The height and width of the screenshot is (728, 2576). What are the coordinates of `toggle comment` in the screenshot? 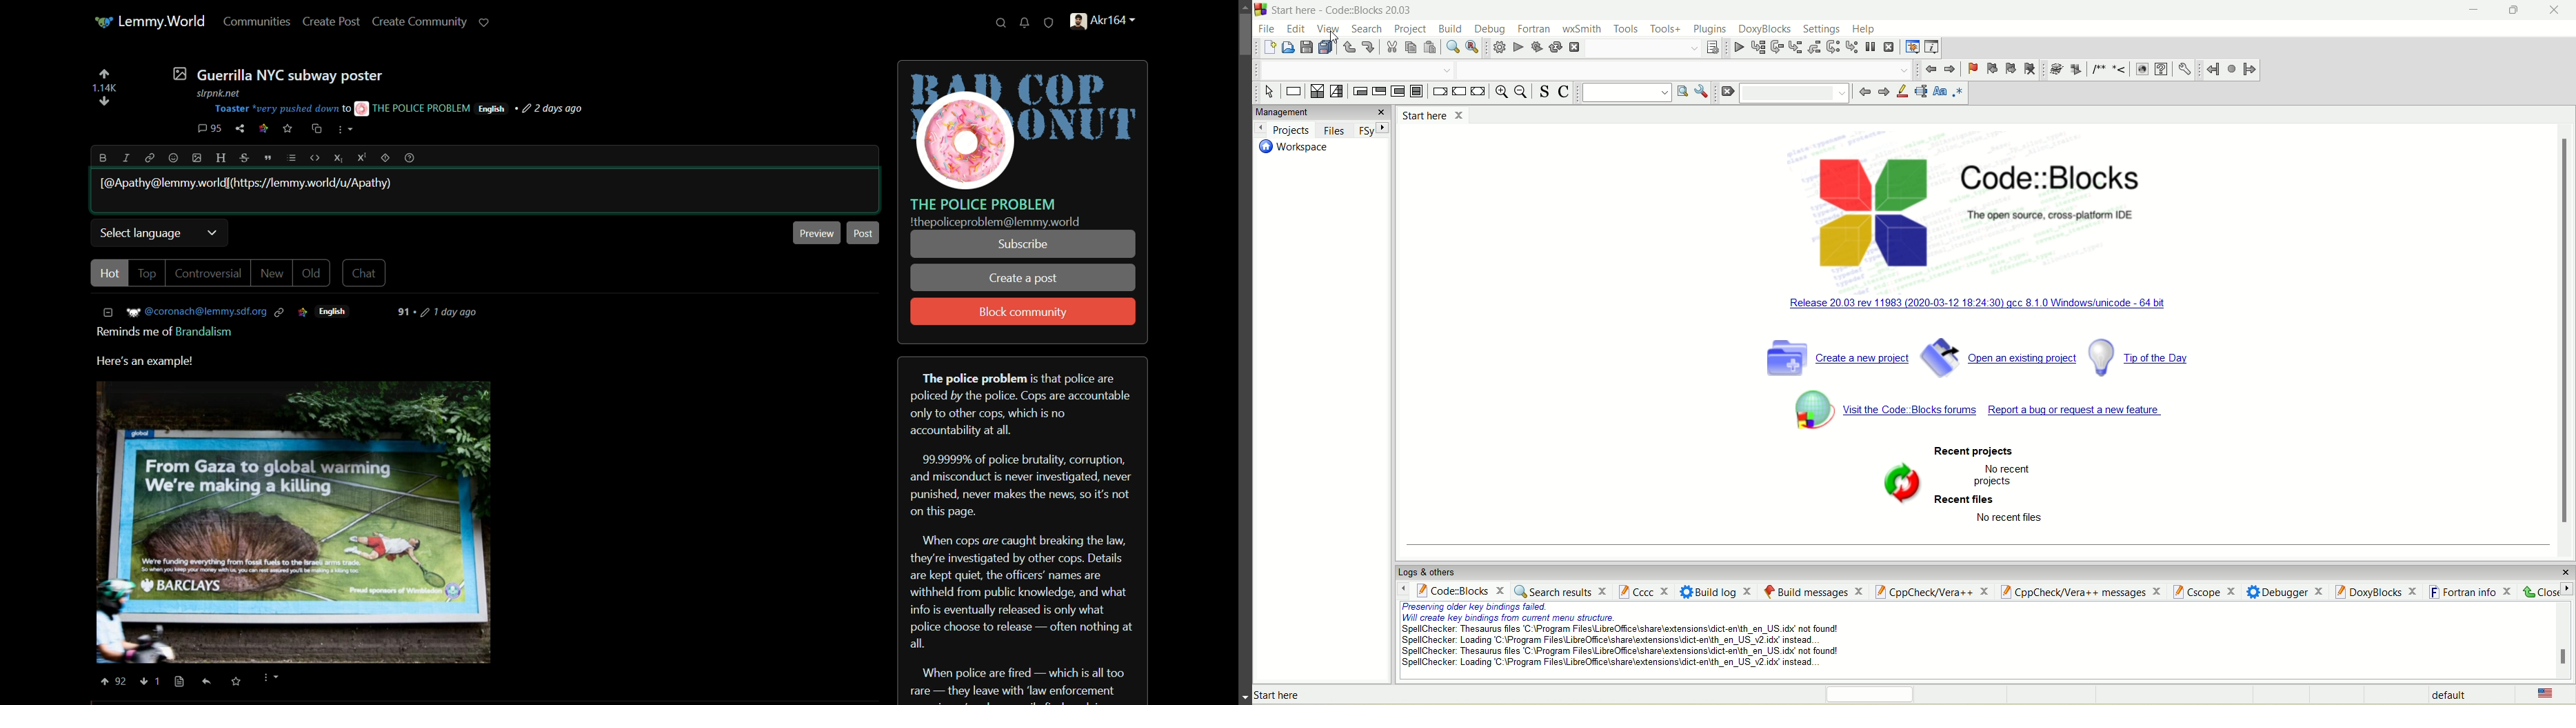 It's located at (1565, 95).